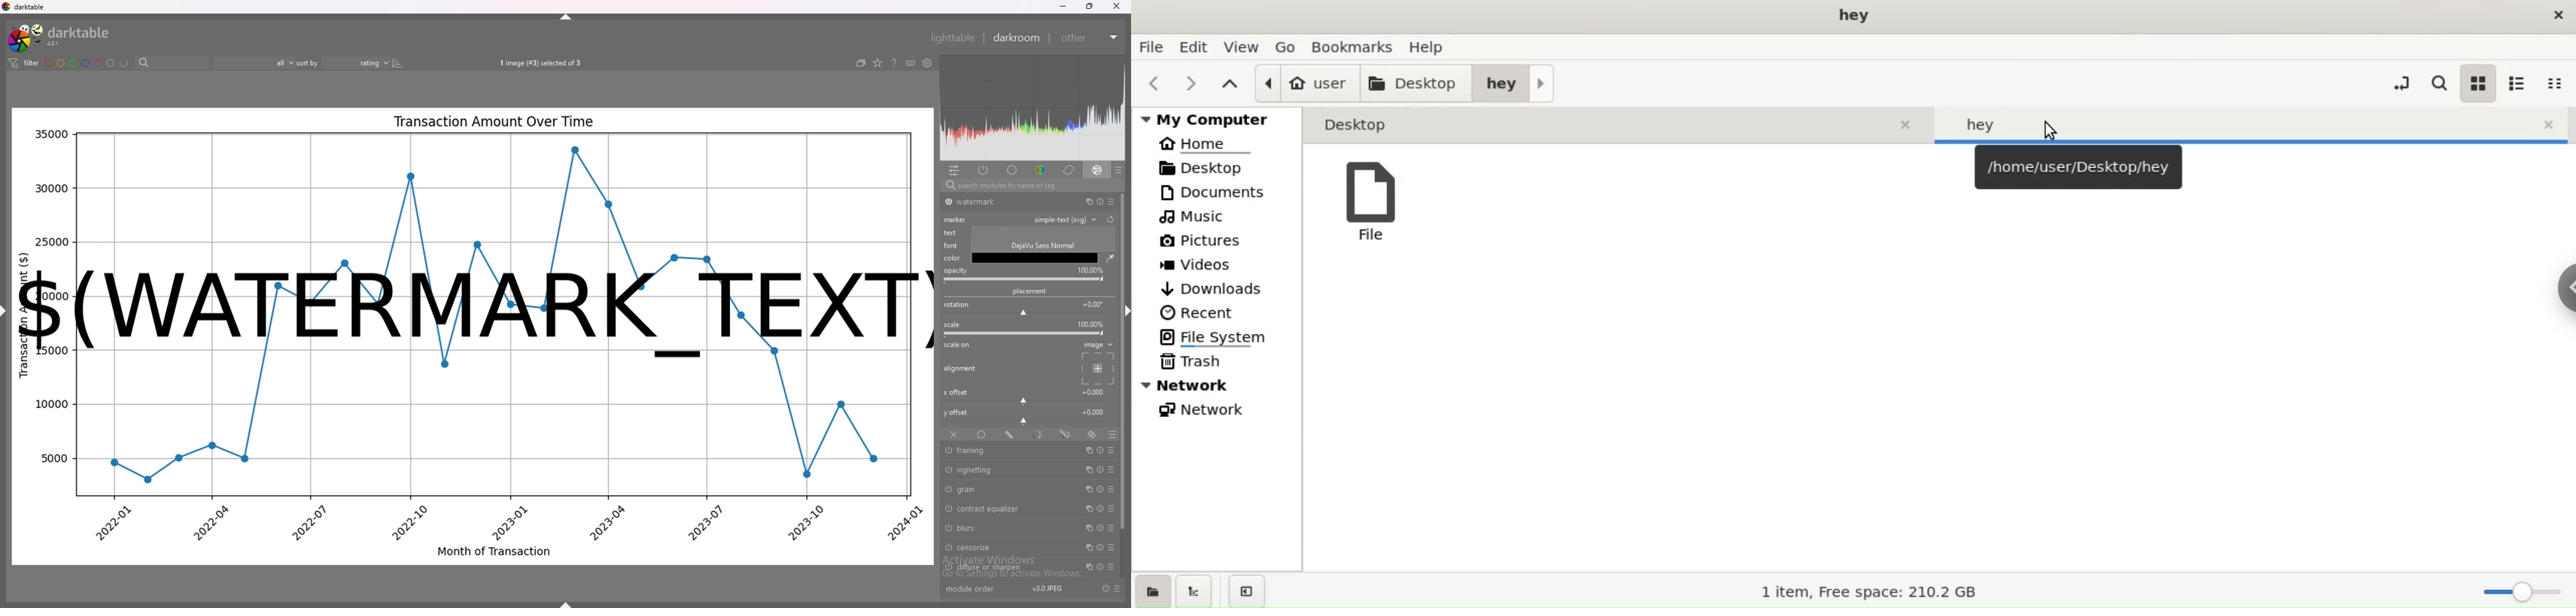 The width and height of the screenshot is (2576, 616). I want to click on keyboard shortcuts, so click(910, 63).